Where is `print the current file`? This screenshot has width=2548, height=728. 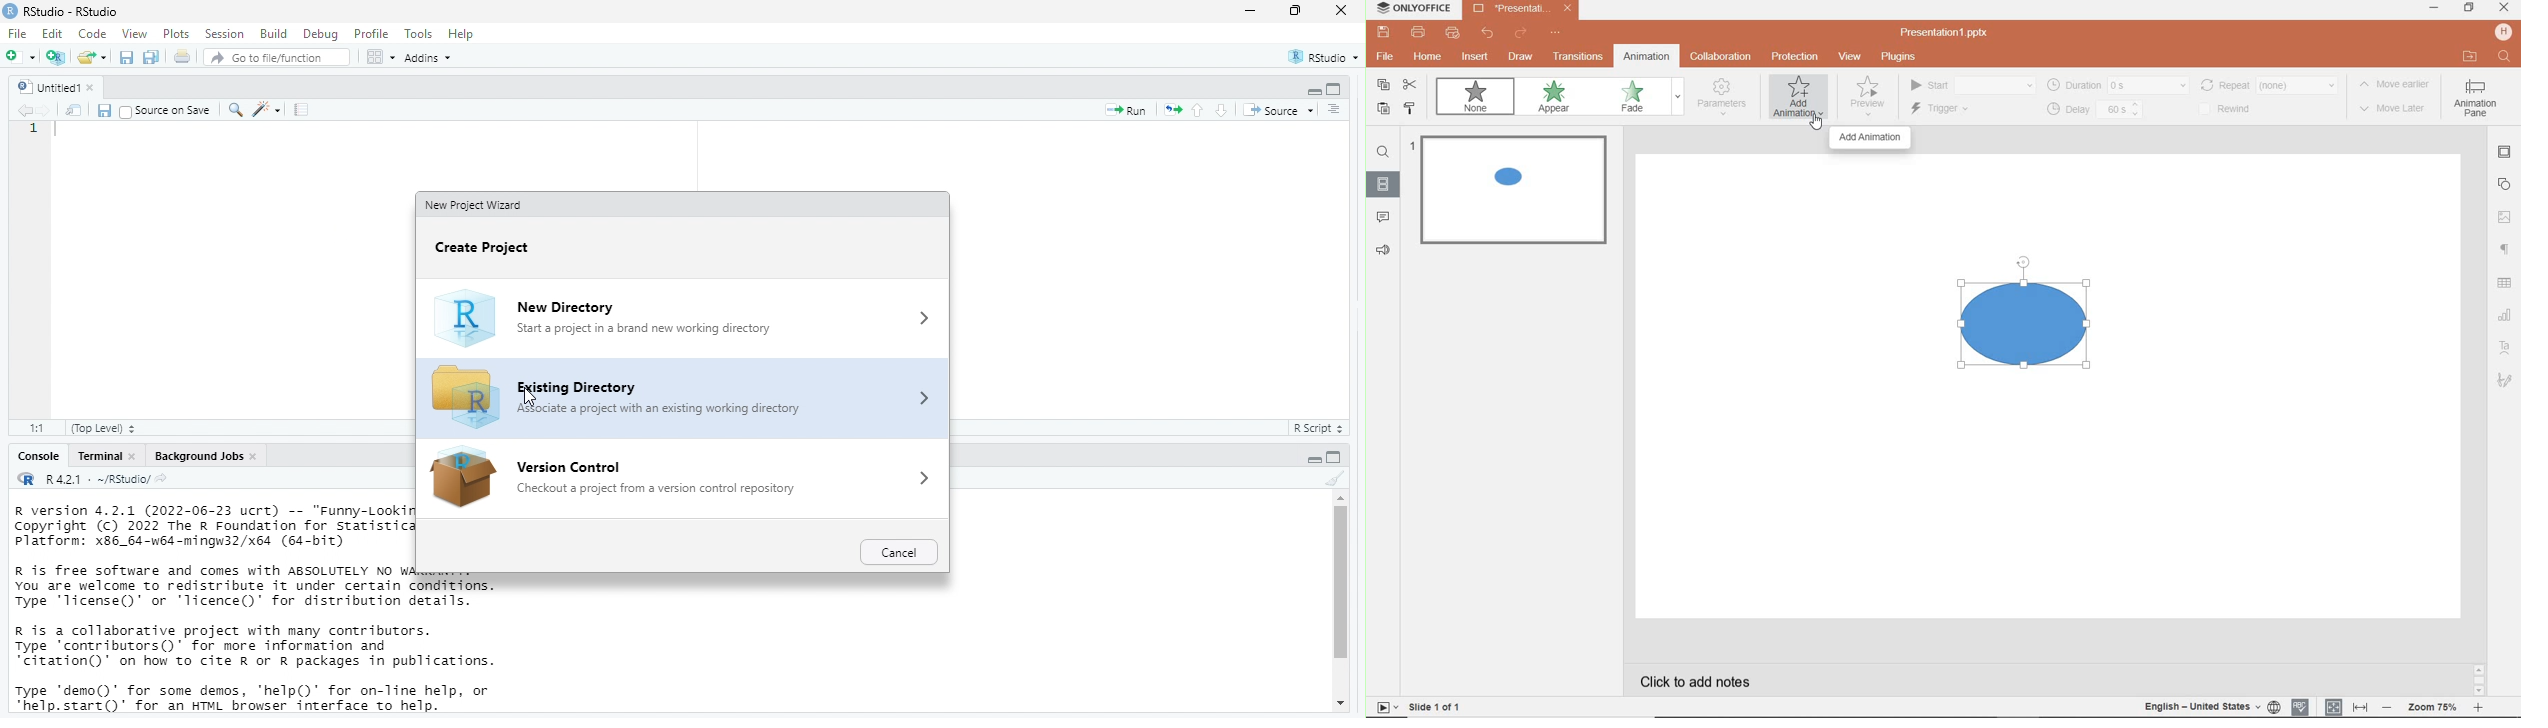
print the current file is located at coordinates (182, 57).